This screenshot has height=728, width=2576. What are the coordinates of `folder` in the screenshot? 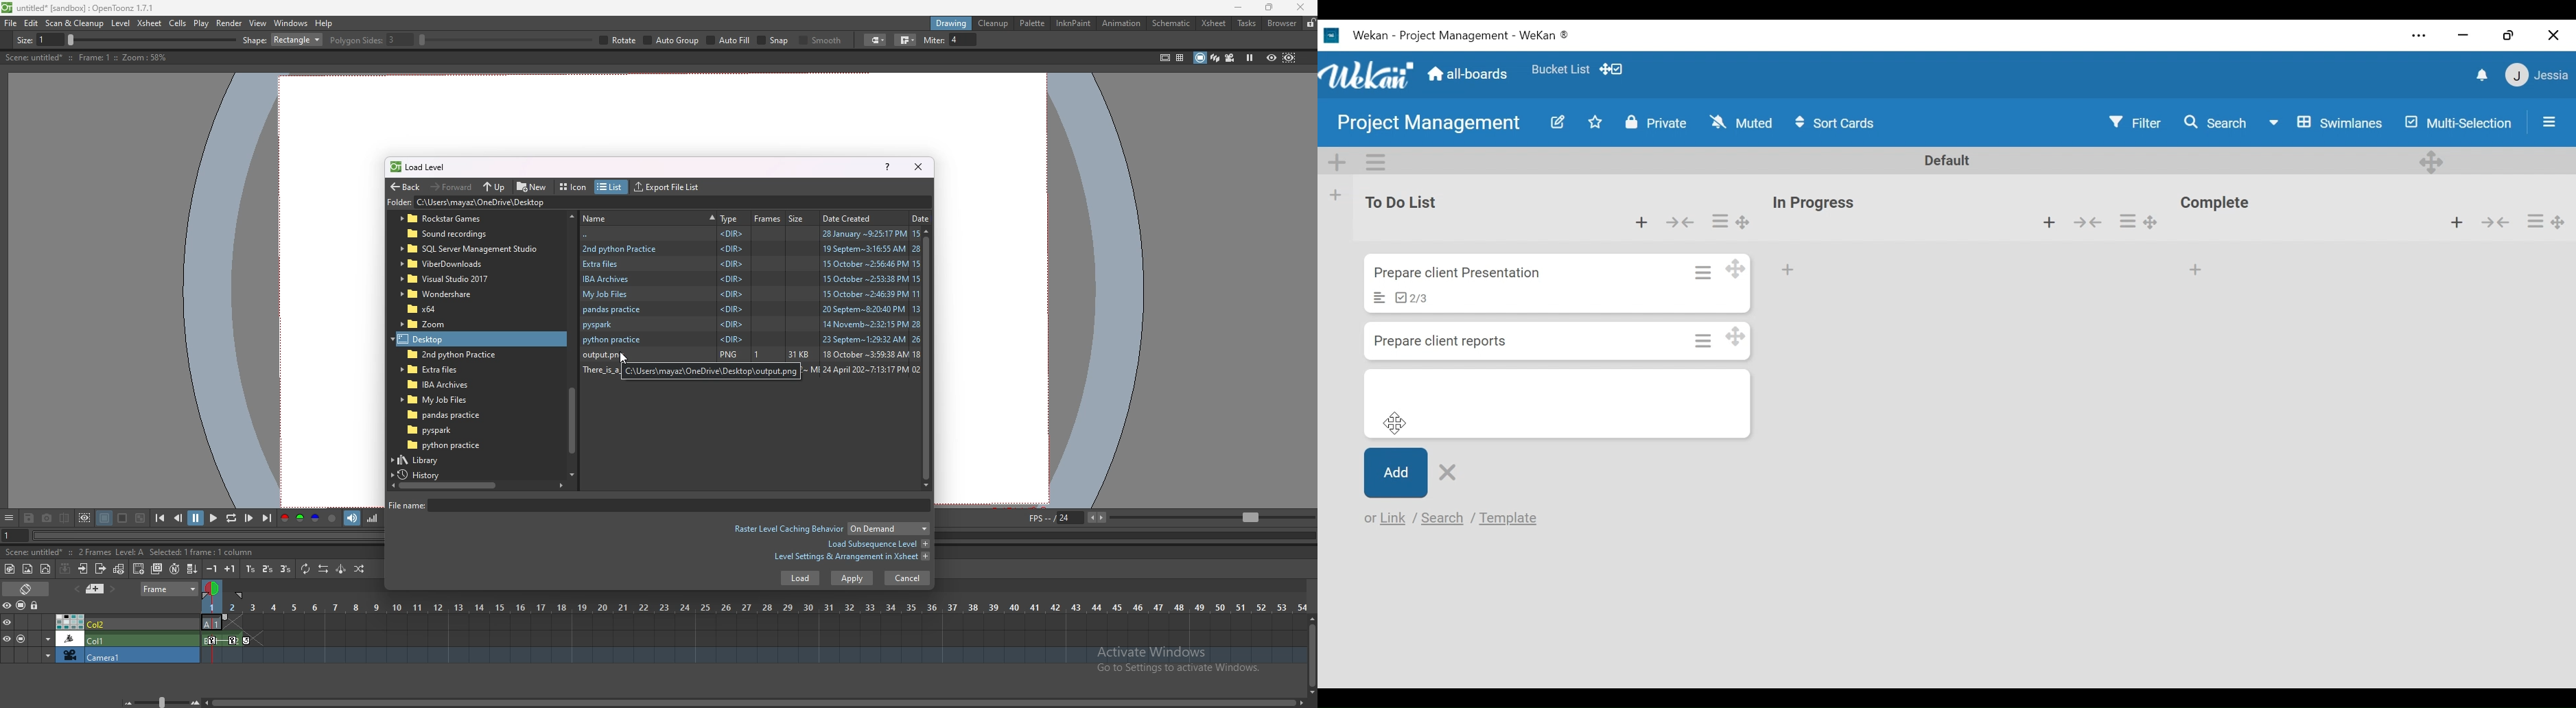 It's located at (452, 263).